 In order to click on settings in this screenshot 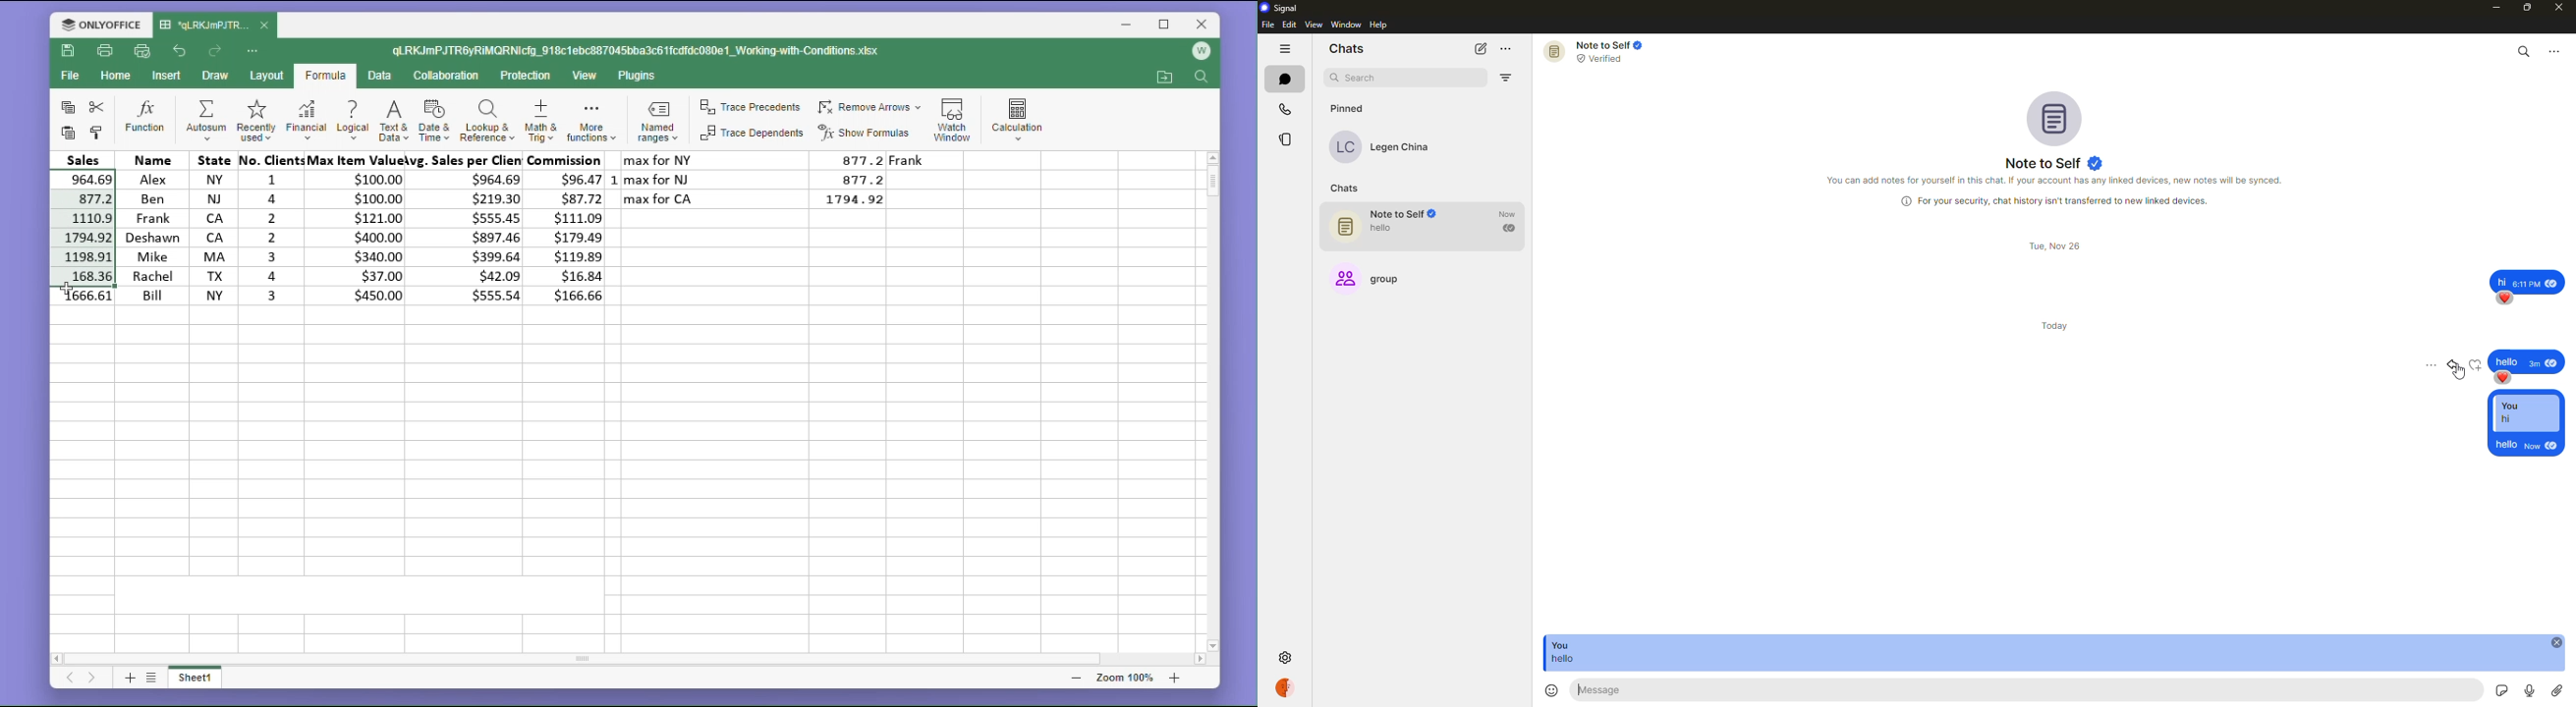, I will do `click(1286, 656)`.